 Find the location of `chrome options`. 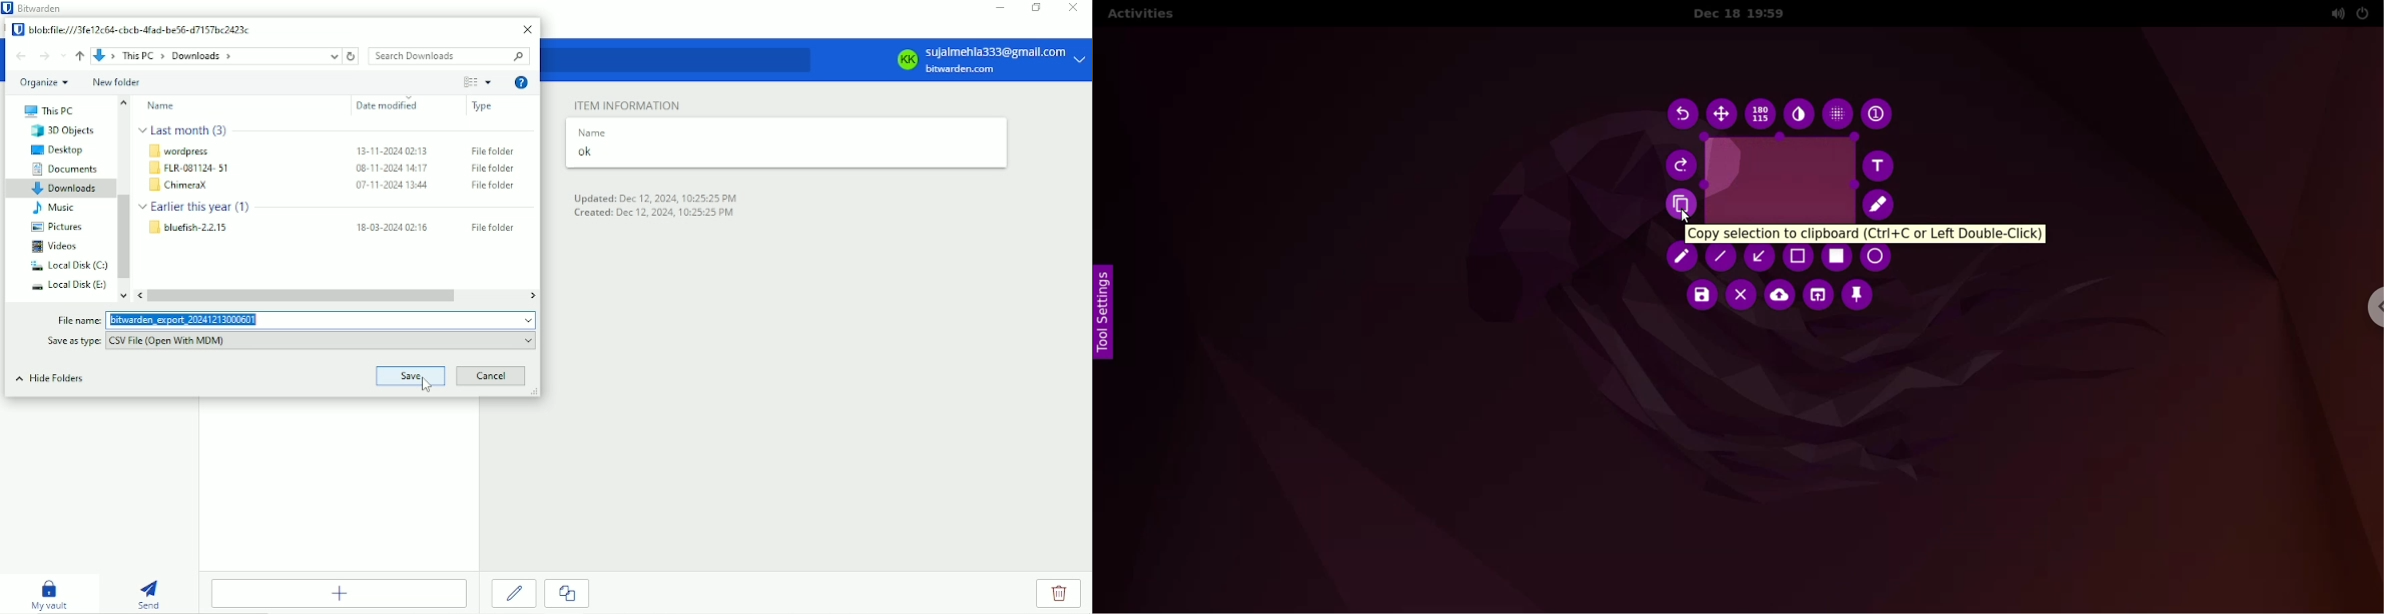

chrome options is located at coordinates (2374, 310).